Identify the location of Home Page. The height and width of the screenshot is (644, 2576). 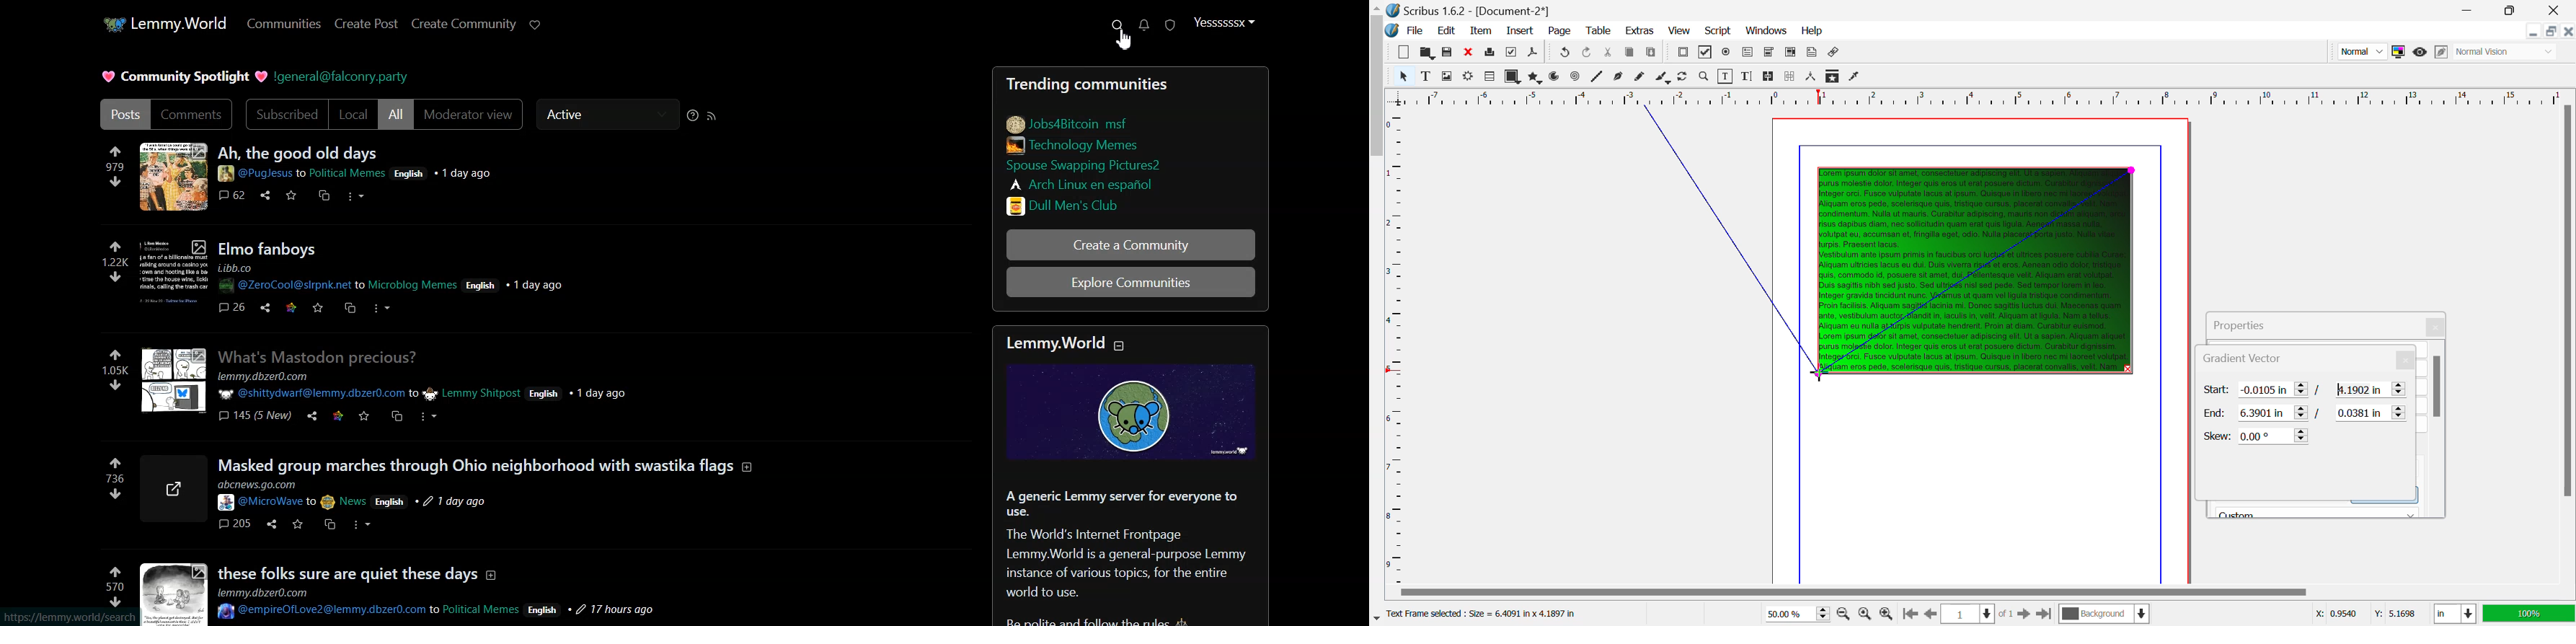
(164, 23).